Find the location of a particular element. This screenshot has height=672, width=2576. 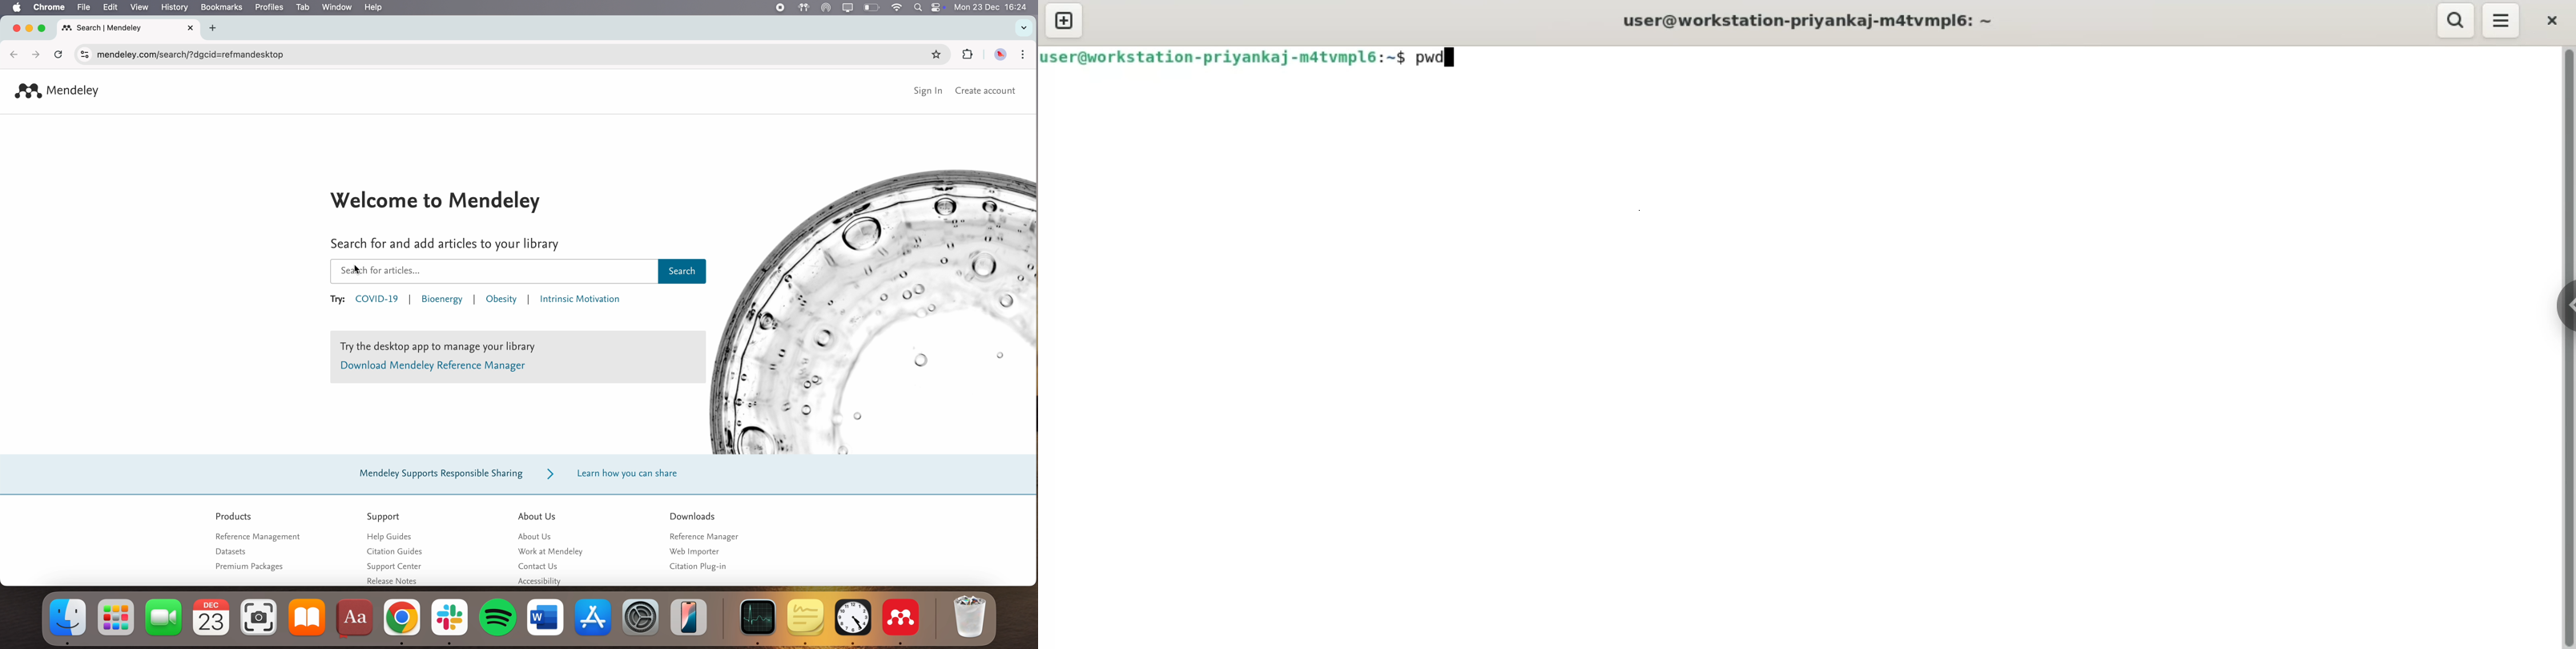

stickies is located at coordinates (803, 620).